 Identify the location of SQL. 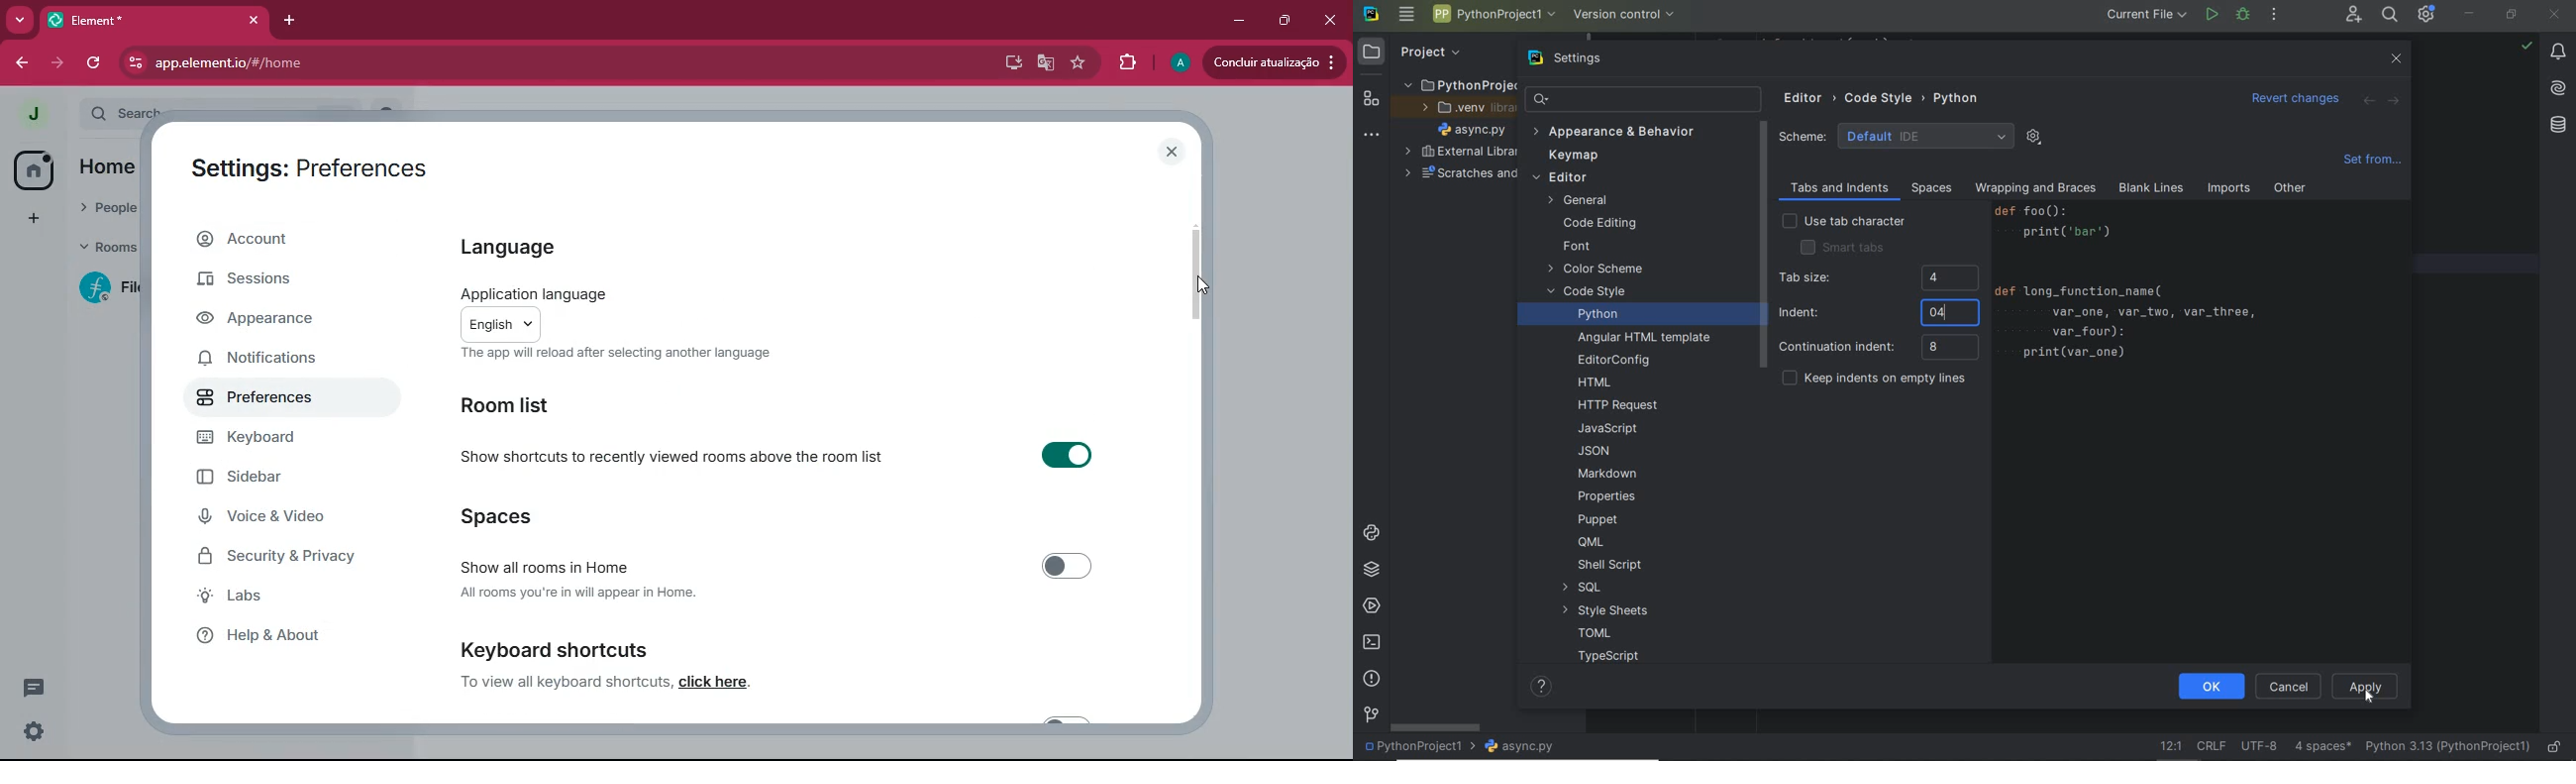
(1580, 588).